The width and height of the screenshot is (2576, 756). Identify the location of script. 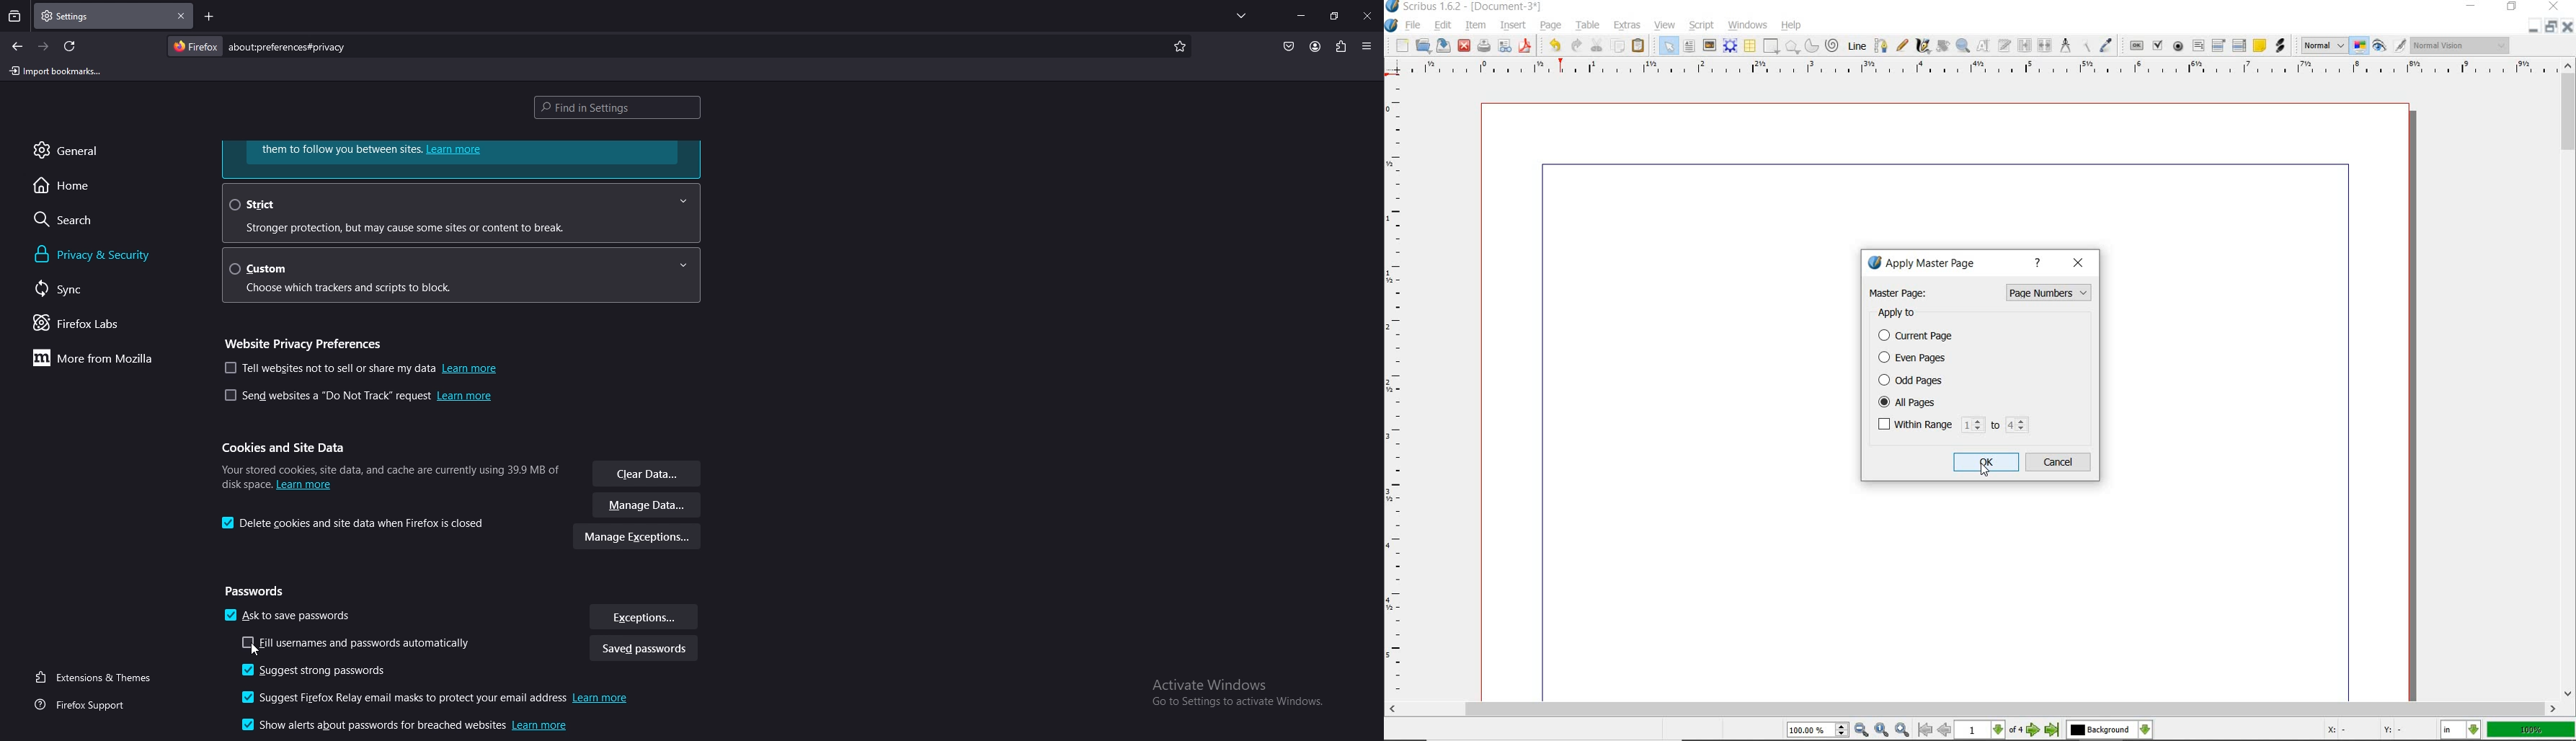
(1703, 26).